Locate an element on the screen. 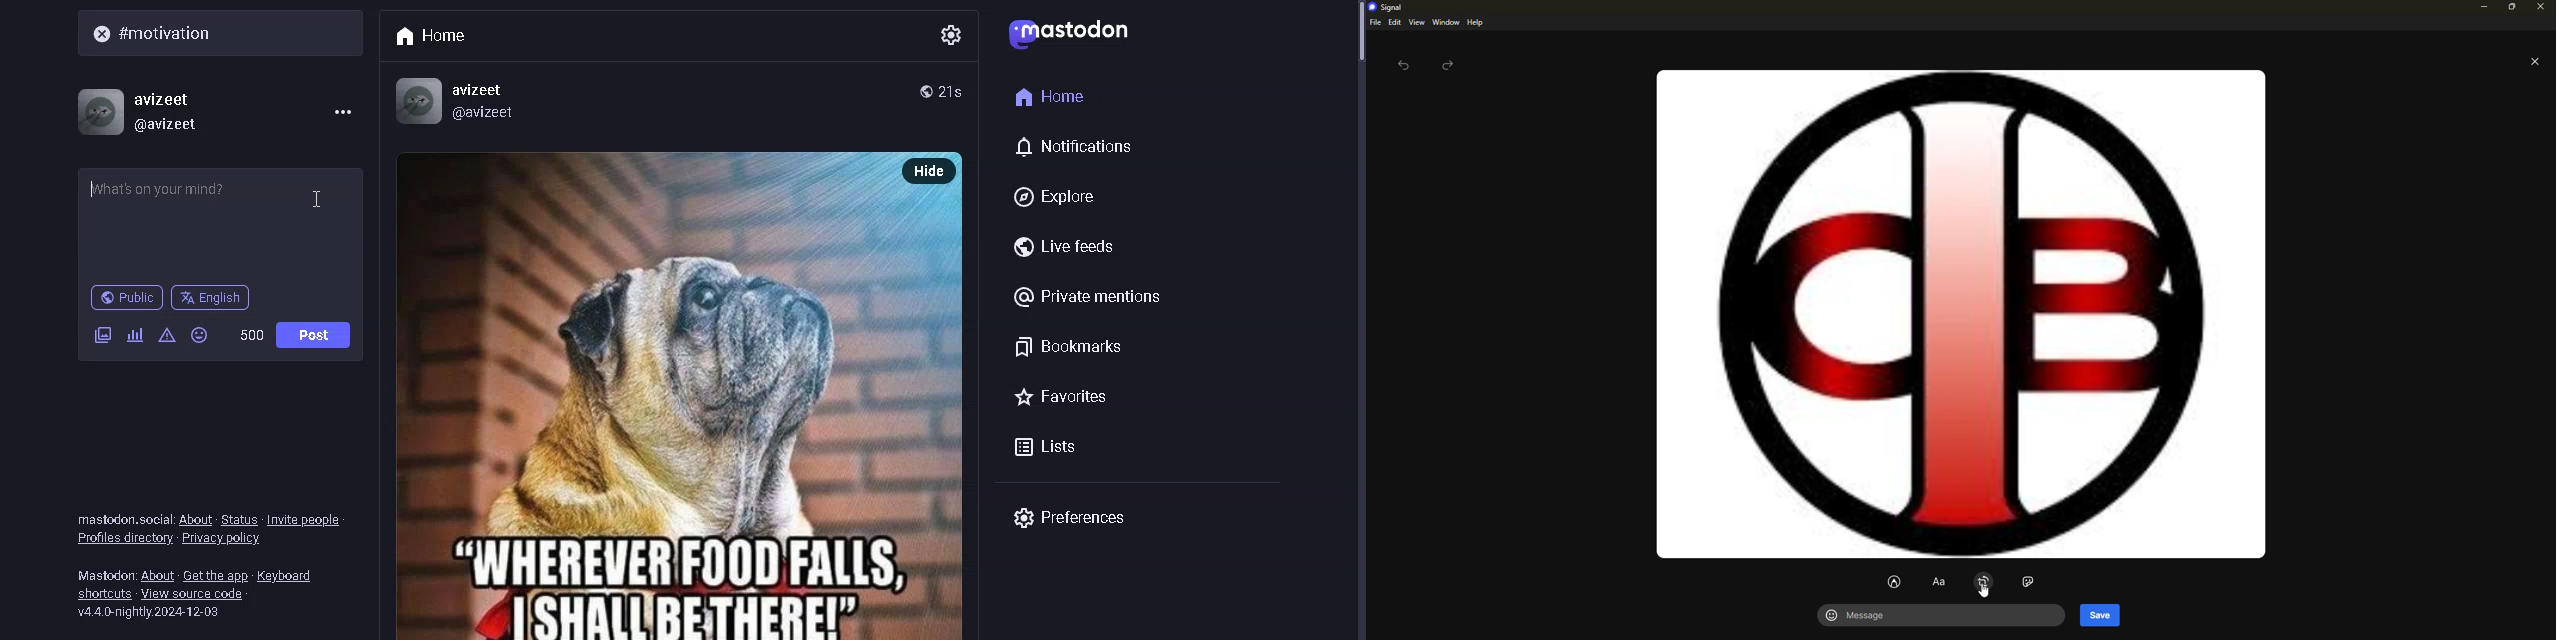 The width and height of the screenshot is (2576, 644). text is located at coordinates (1940, 583).